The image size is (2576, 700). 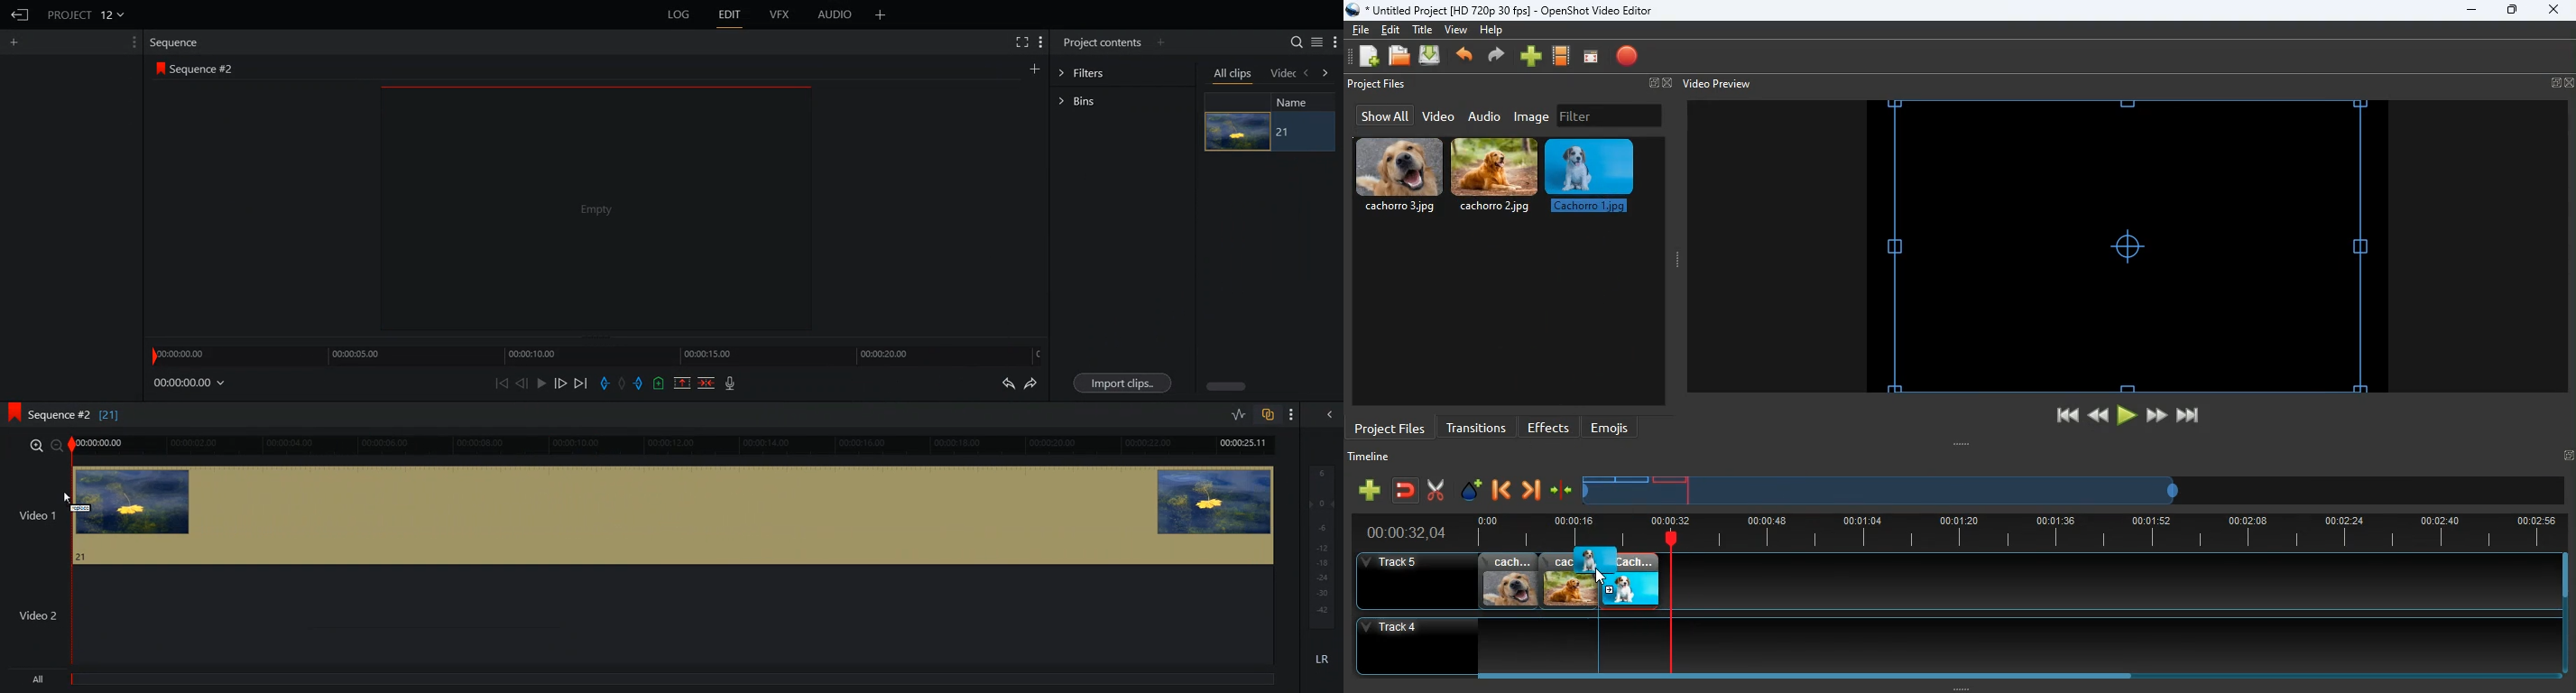 I want to click on forward, so click(x=1499, y=57).